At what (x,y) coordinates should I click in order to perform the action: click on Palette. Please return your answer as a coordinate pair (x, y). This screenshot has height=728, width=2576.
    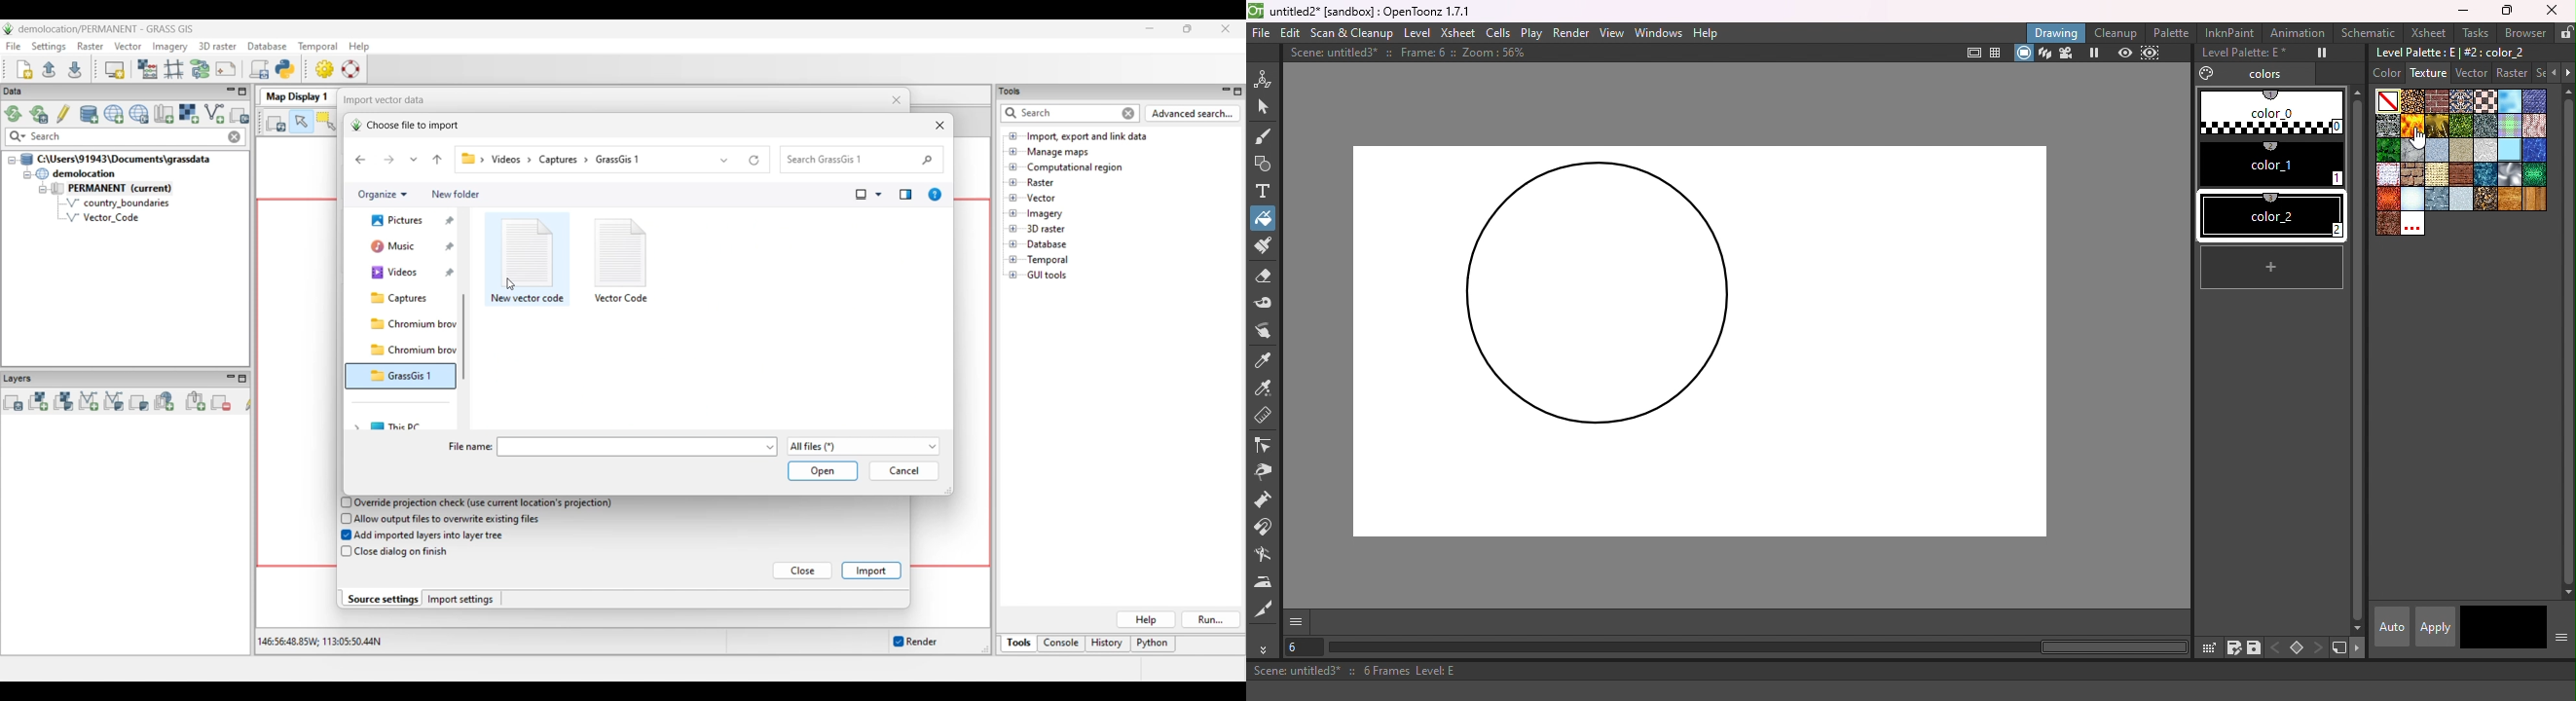
    Looking at the image, I should click on (2173, 31).